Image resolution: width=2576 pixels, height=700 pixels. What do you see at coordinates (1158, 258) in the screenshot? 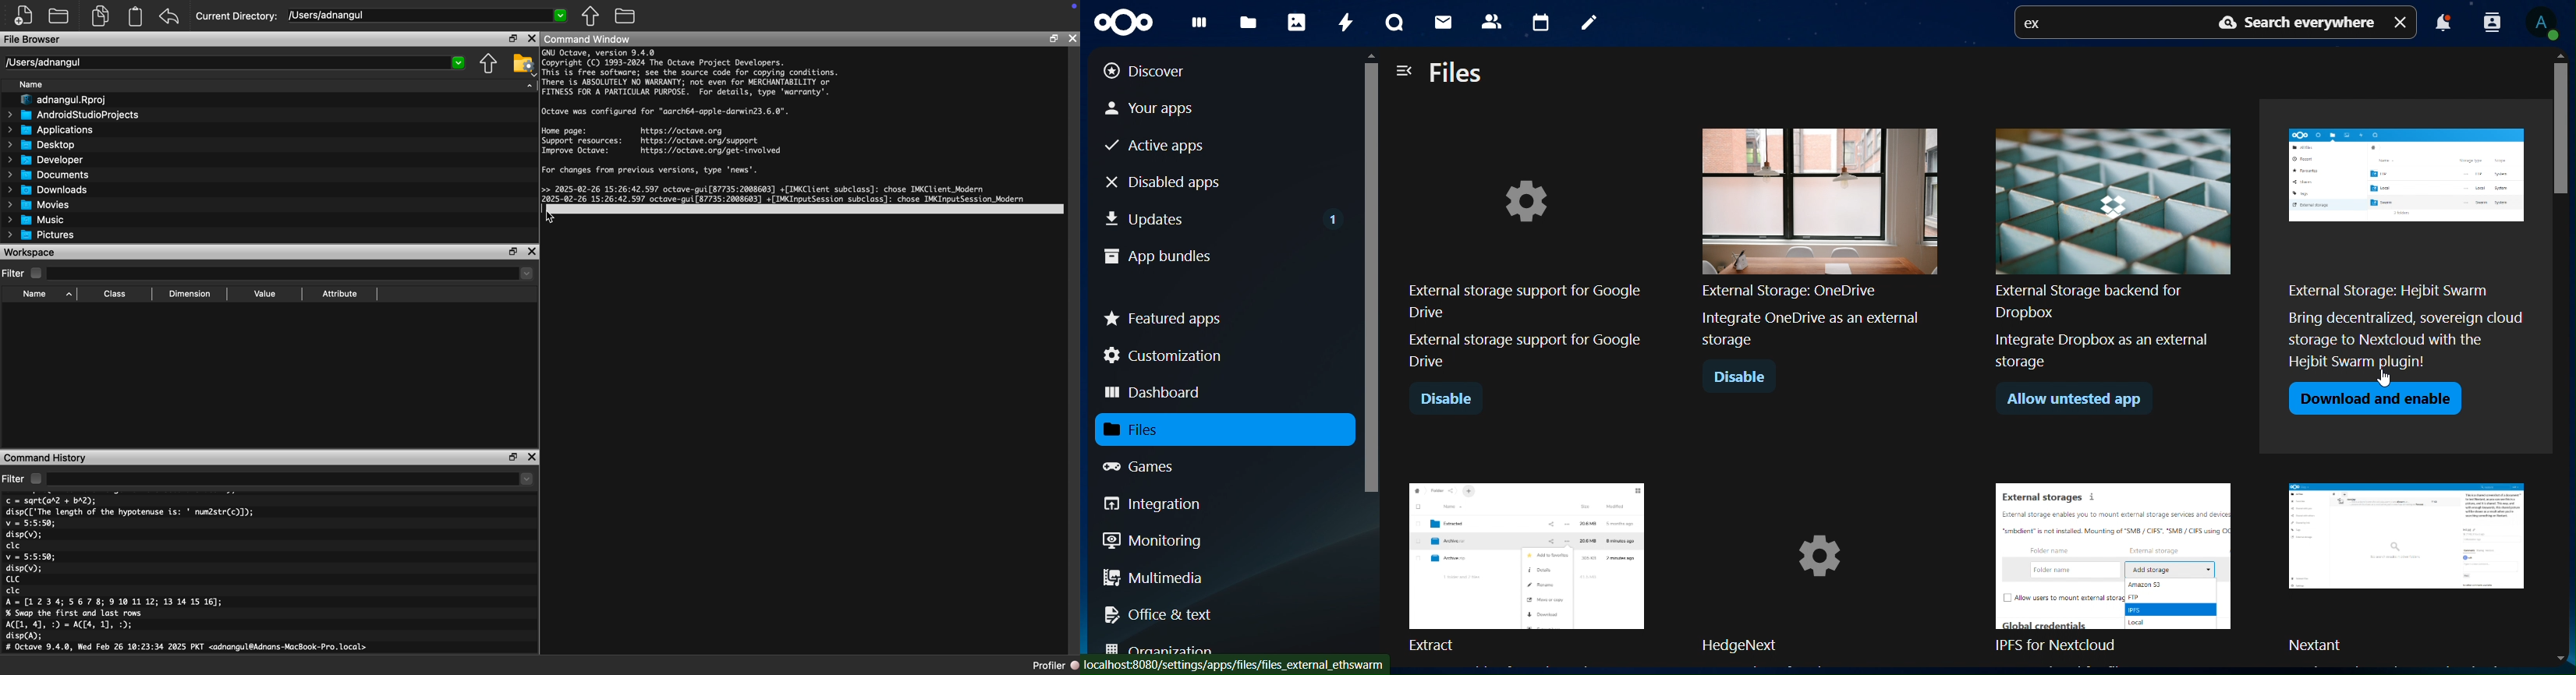
I see `app bundles` at bounding box center [1158, 258].